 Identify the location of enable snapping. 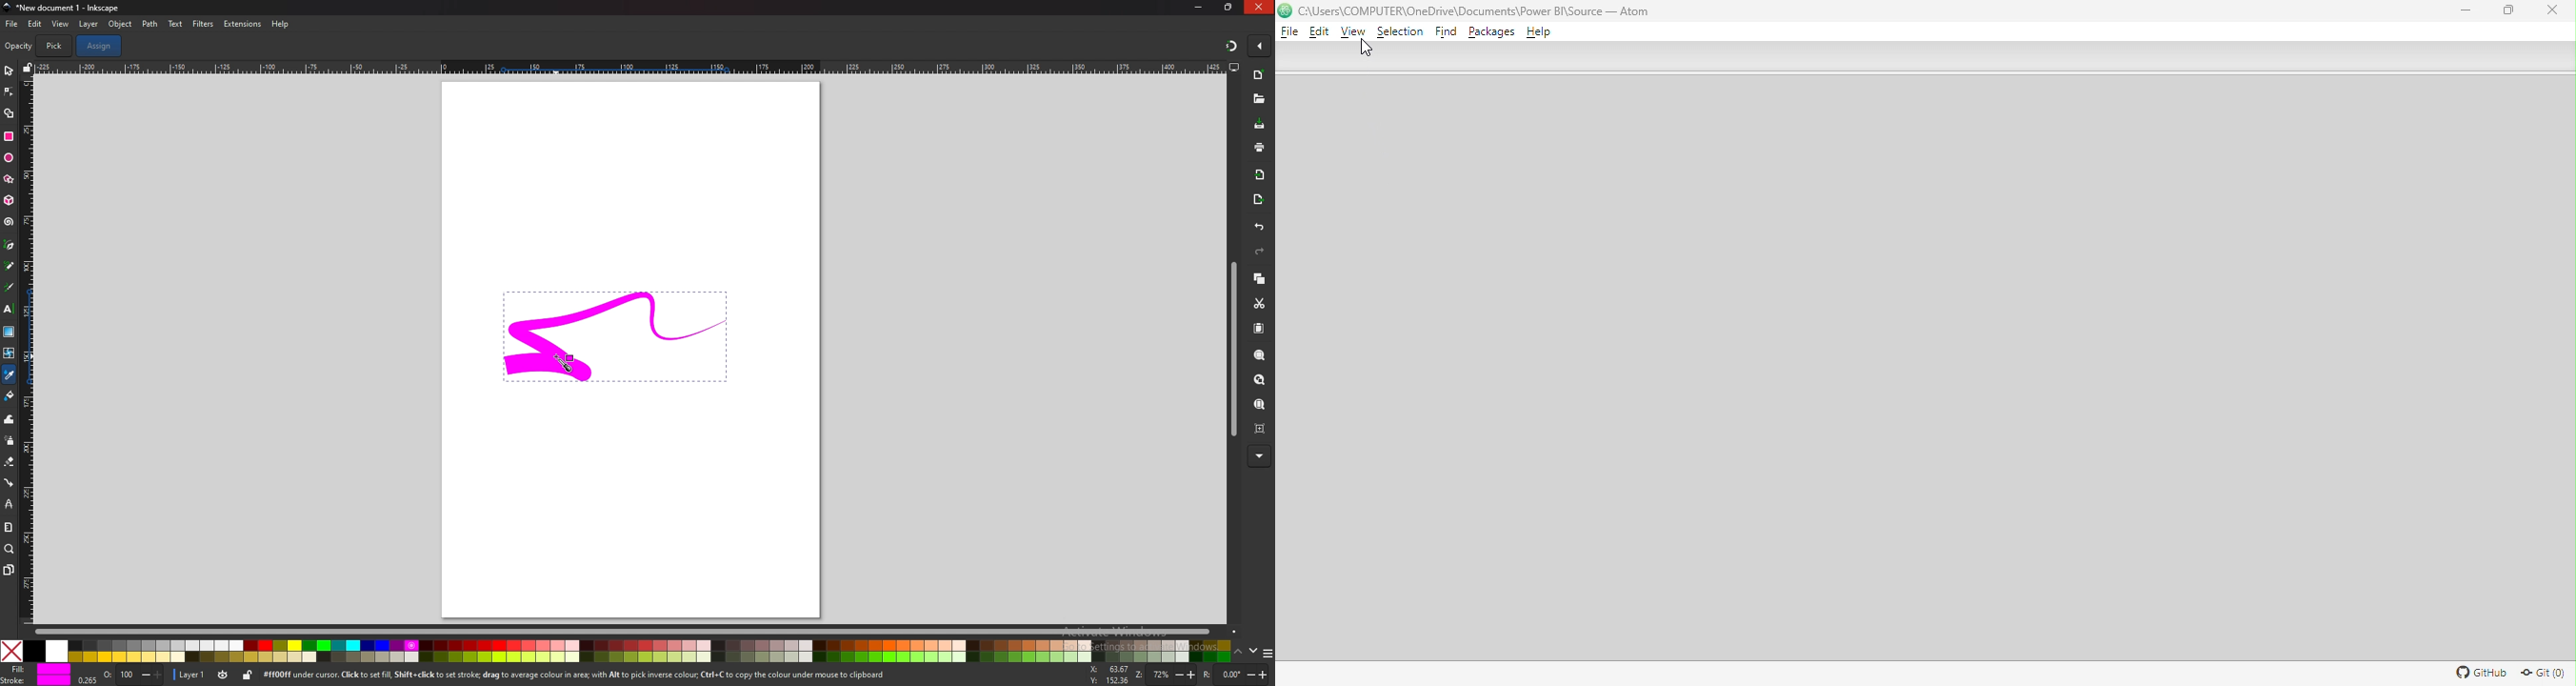
(1260, 47).